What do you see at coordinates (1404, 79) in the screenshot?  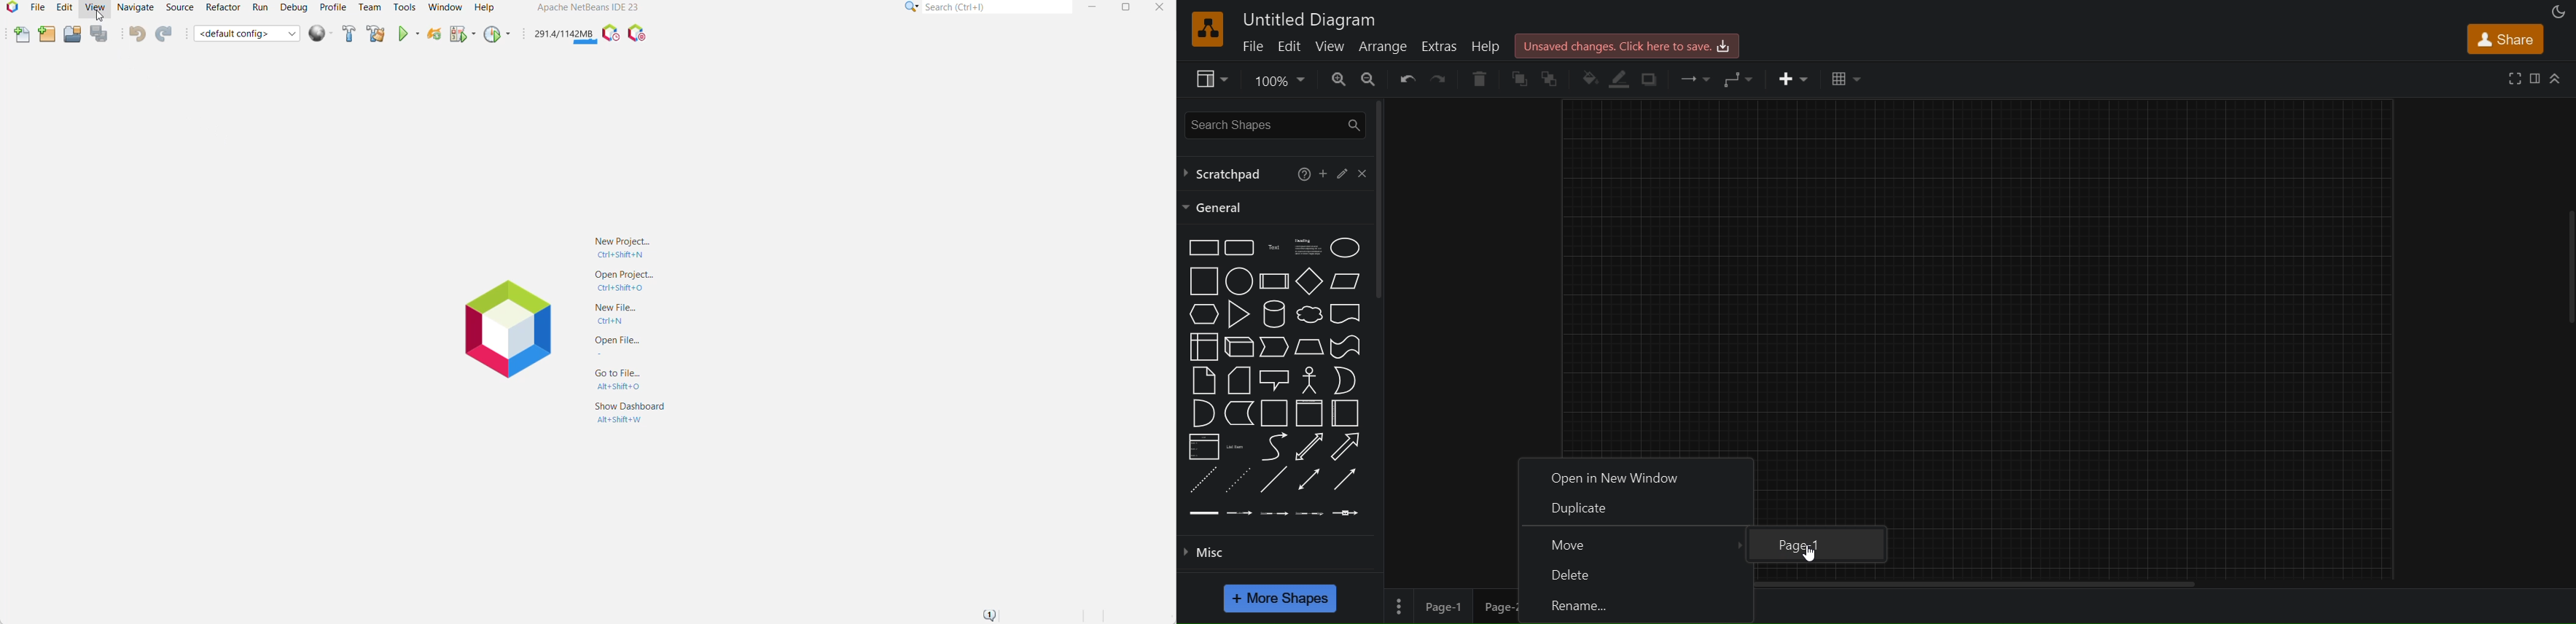 I see `undo` at bounding box center [1404, 79].